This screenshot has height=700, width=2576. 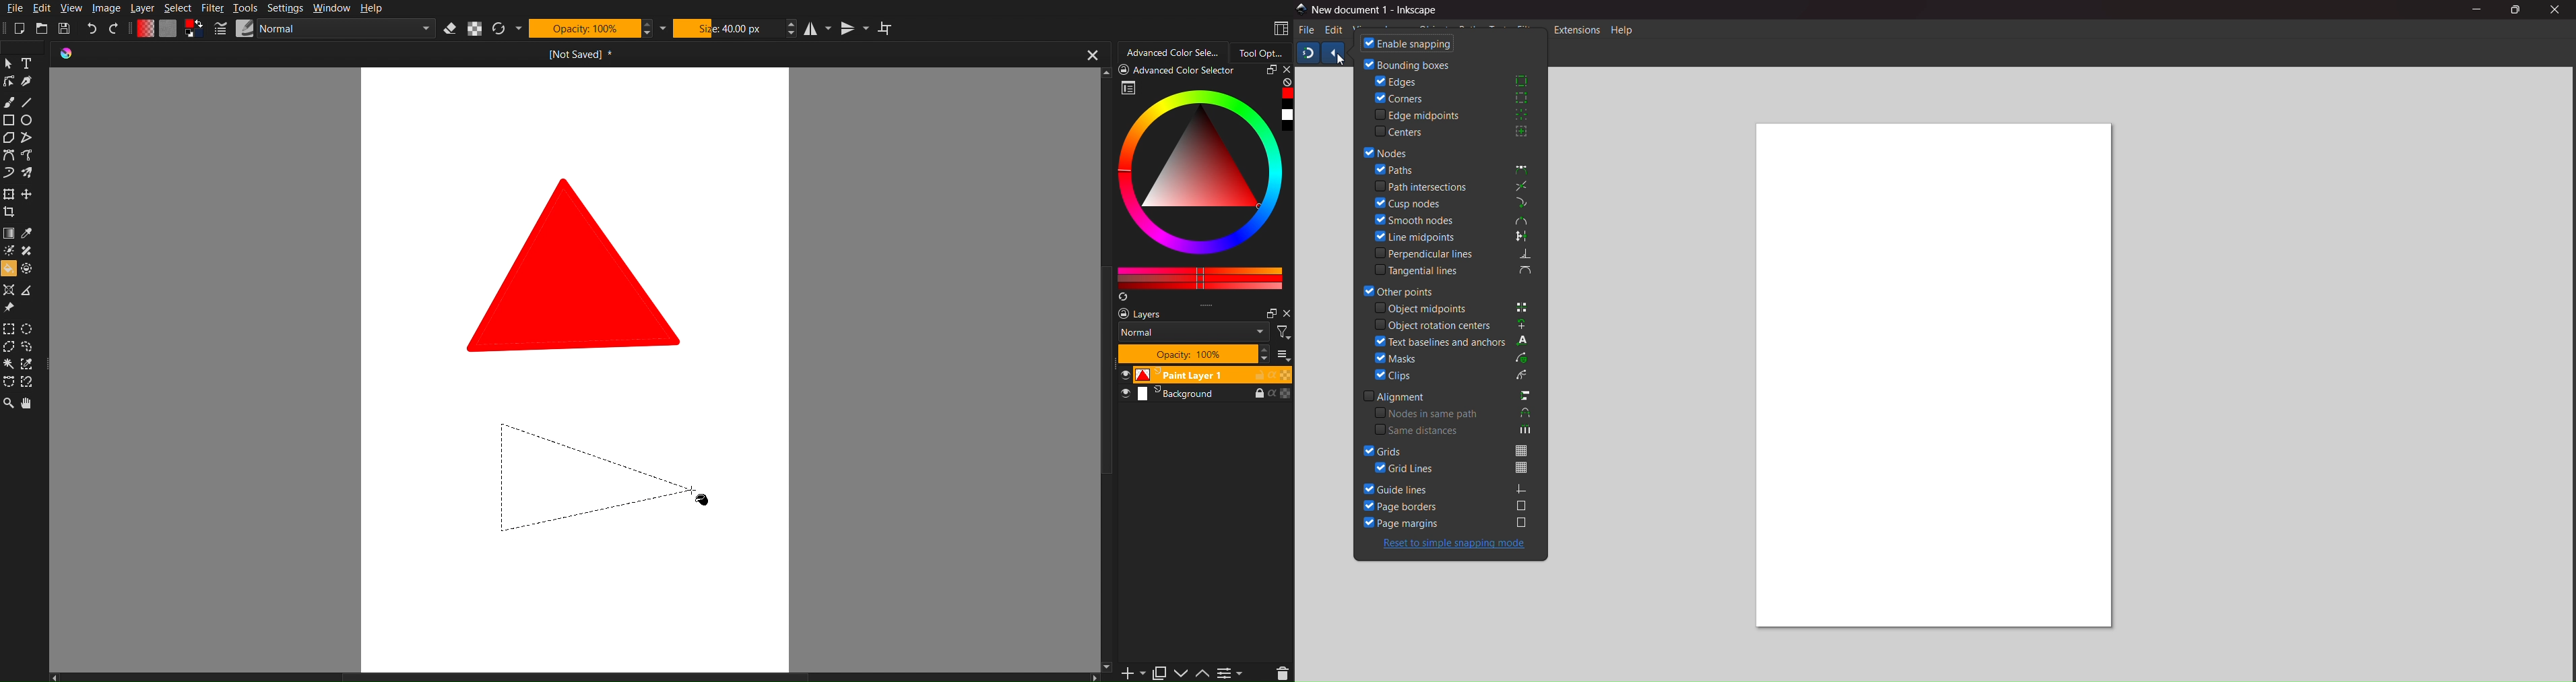 What do you see at coordinates (1362, 31) in the screenshot?
I see `view` at bounding box center [1362, 31].